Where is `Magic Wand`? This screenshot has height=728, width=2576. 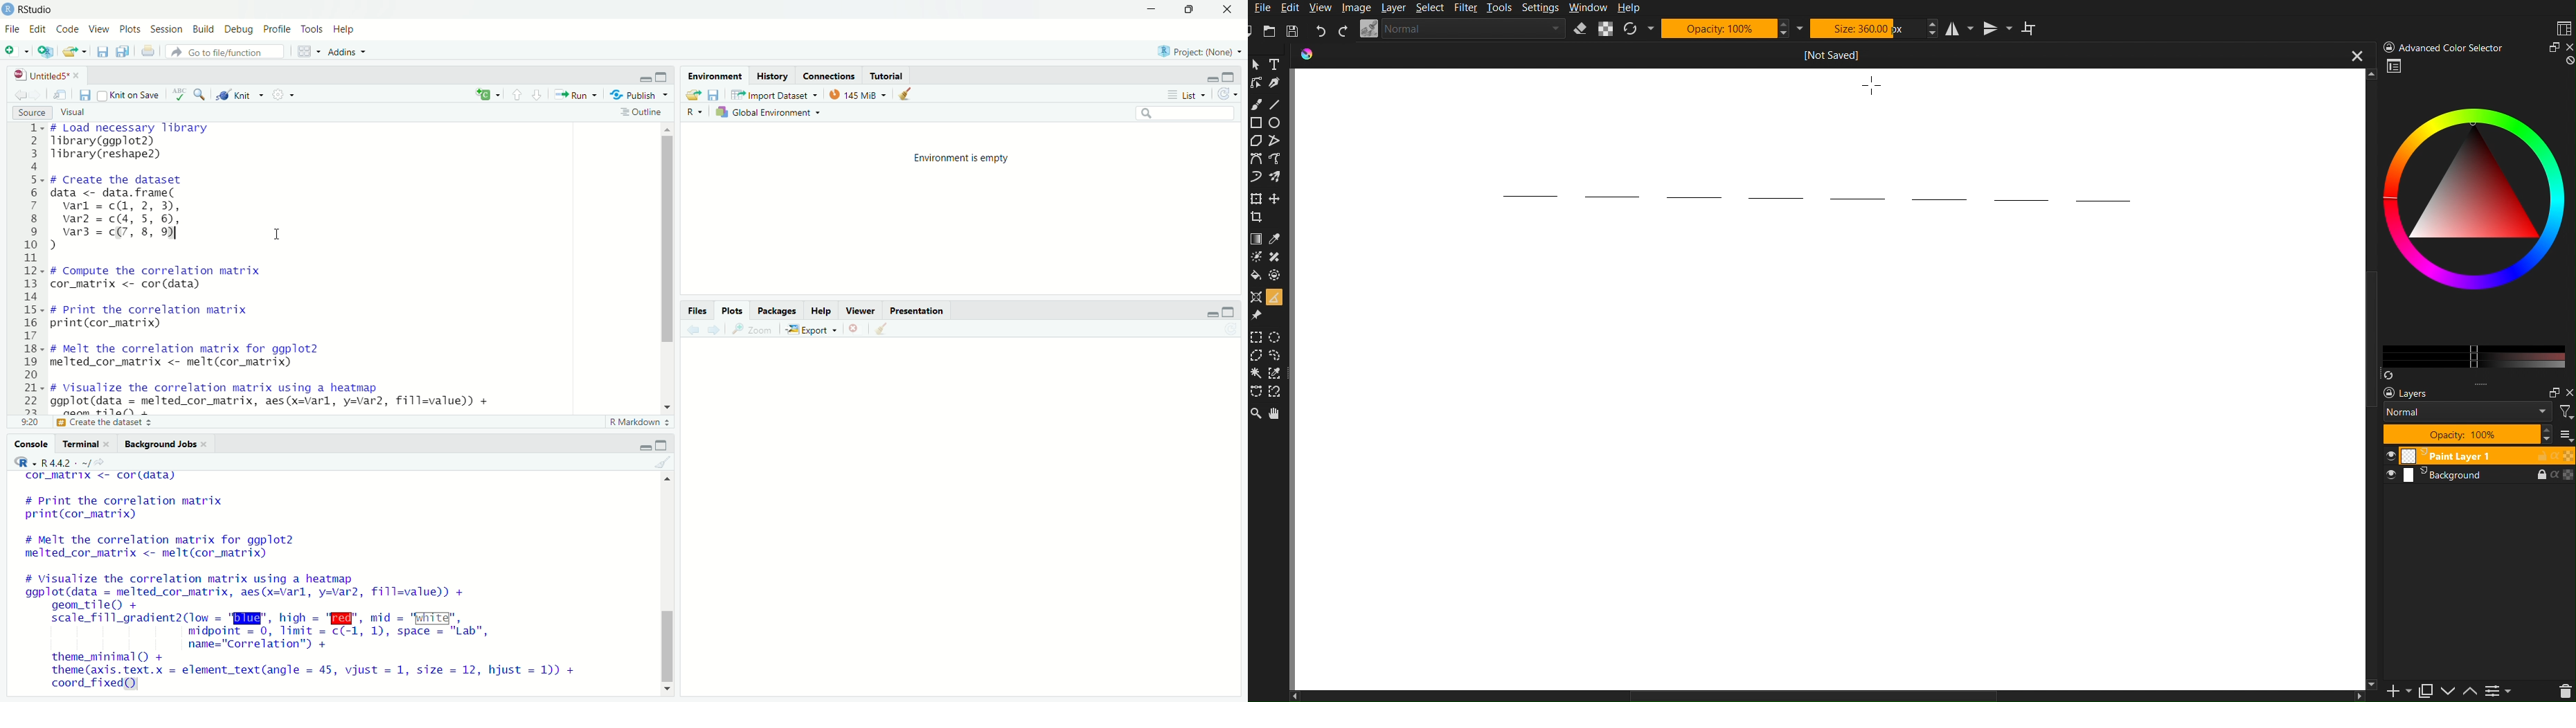 Magic Wand is located at coordinates (1258, 374).